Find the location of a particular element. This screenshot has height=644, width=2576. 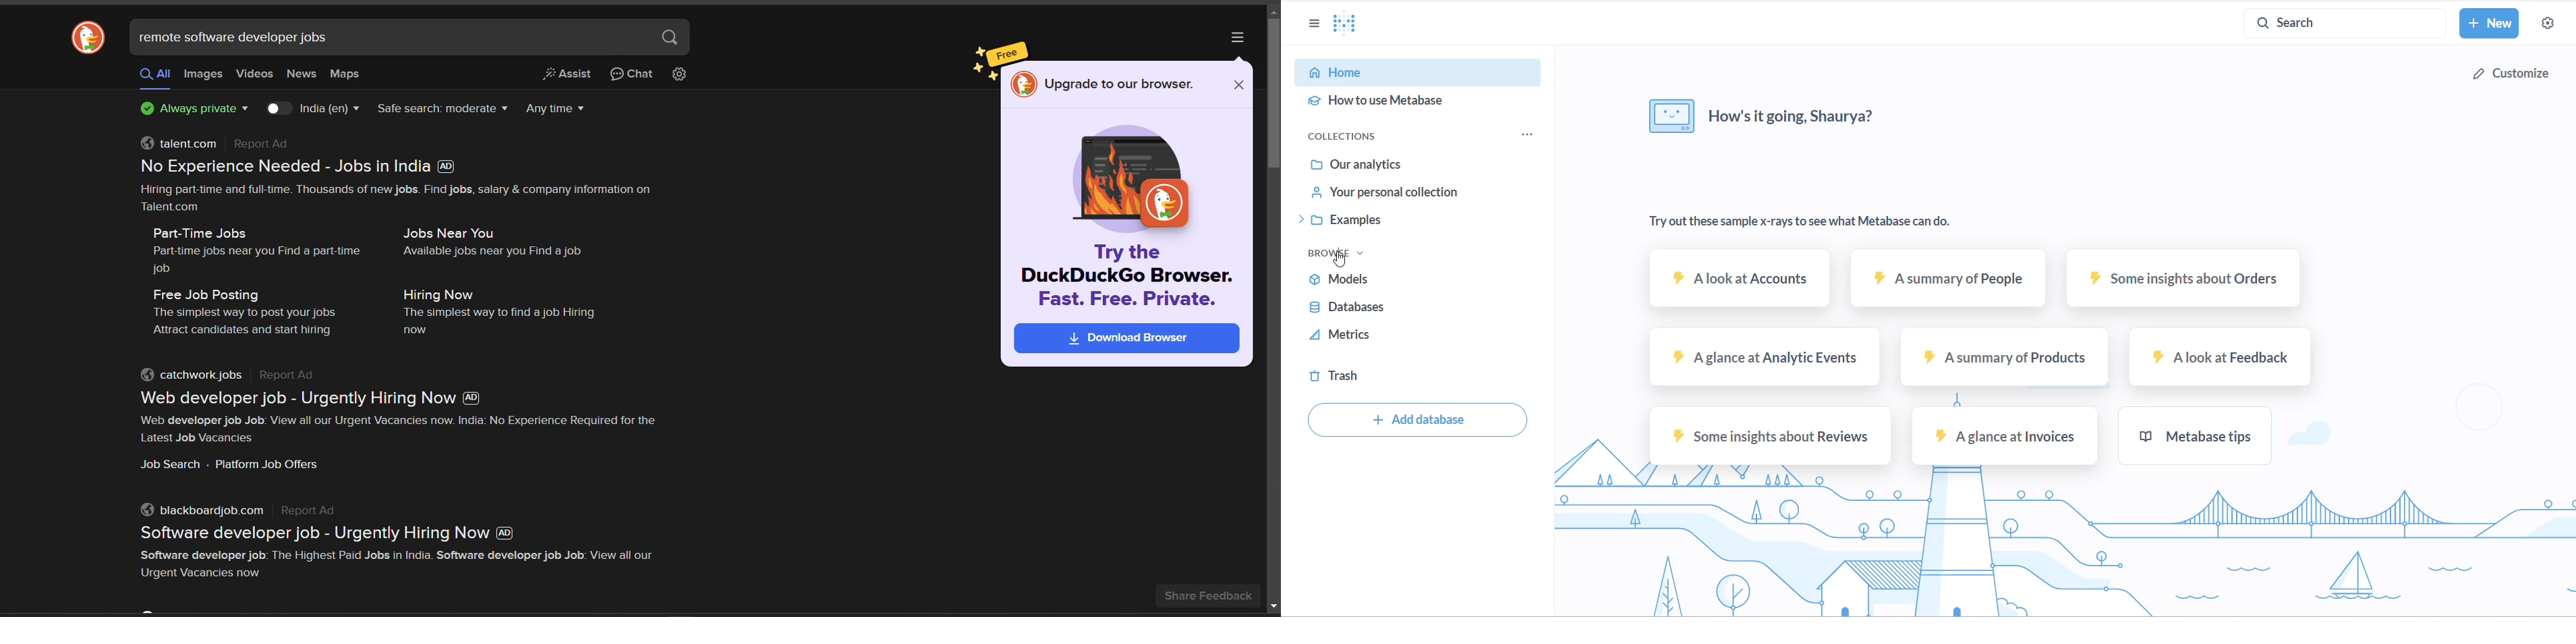

Try the DuckDuckGo Browser. Fast. Free. Private. is located at coordinates (1125, 278).